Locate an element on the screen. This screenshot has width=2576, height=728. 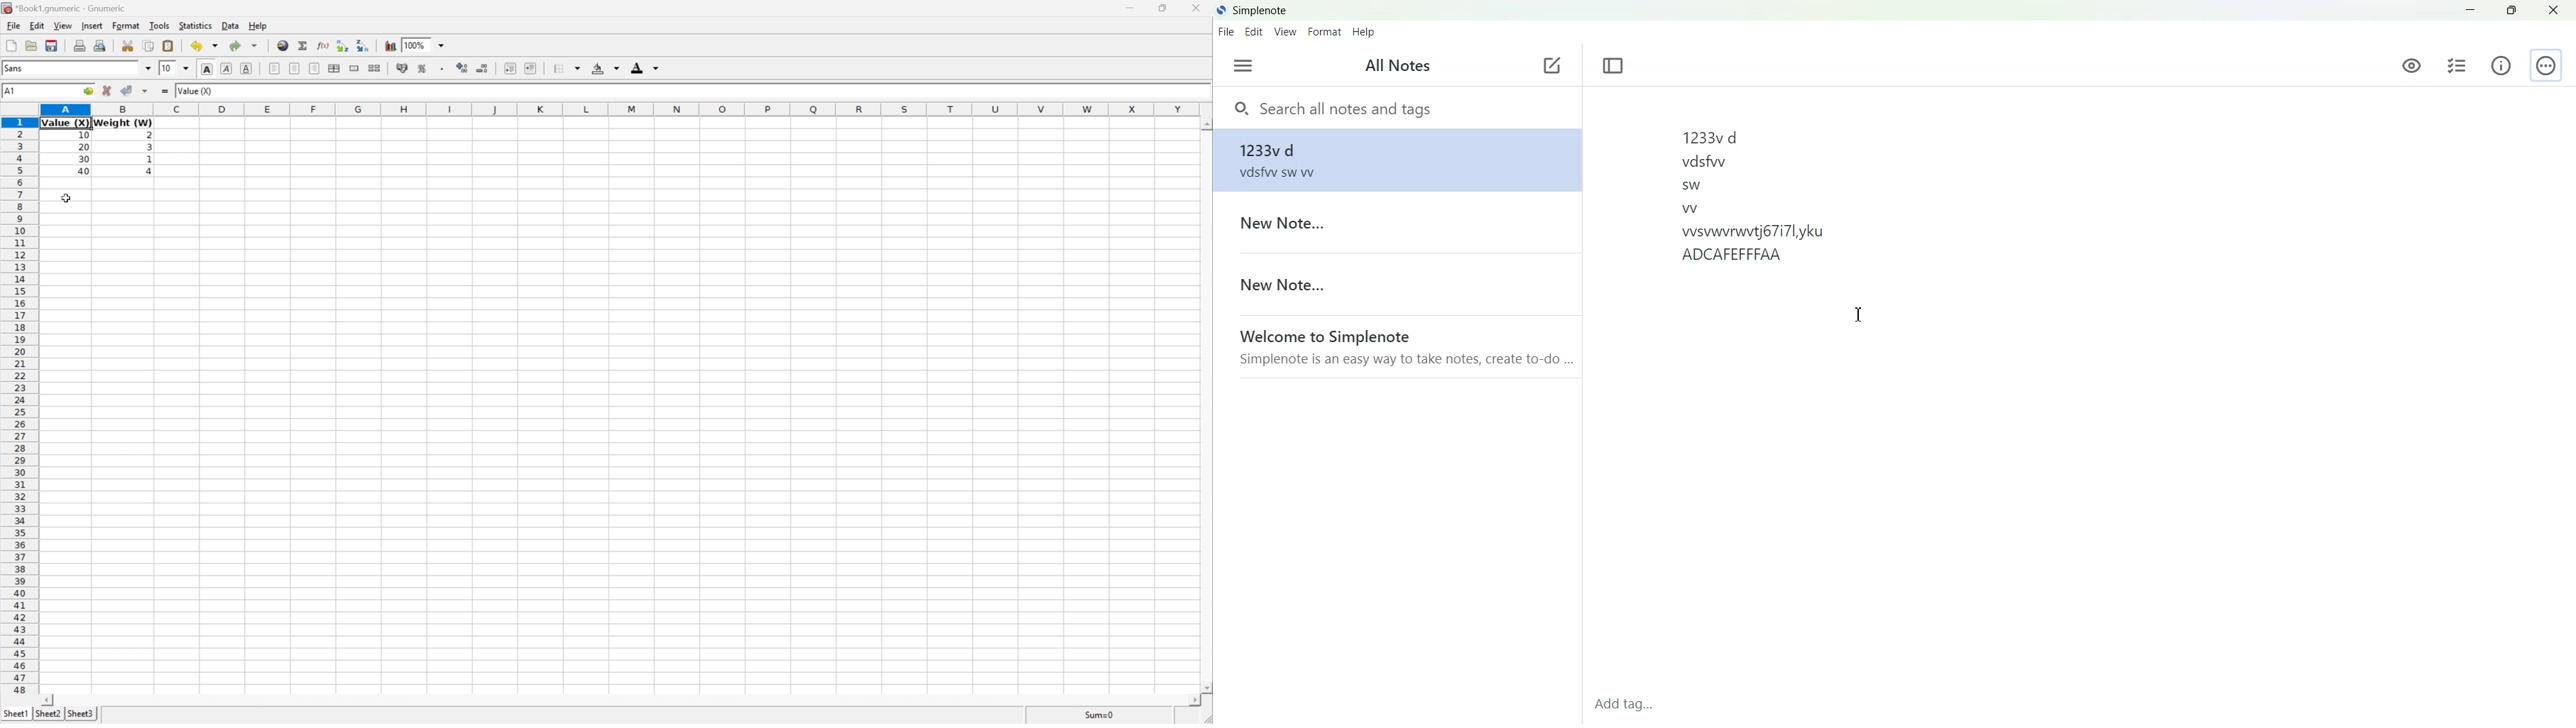
Add Note is located at coordinates (1552, 66).